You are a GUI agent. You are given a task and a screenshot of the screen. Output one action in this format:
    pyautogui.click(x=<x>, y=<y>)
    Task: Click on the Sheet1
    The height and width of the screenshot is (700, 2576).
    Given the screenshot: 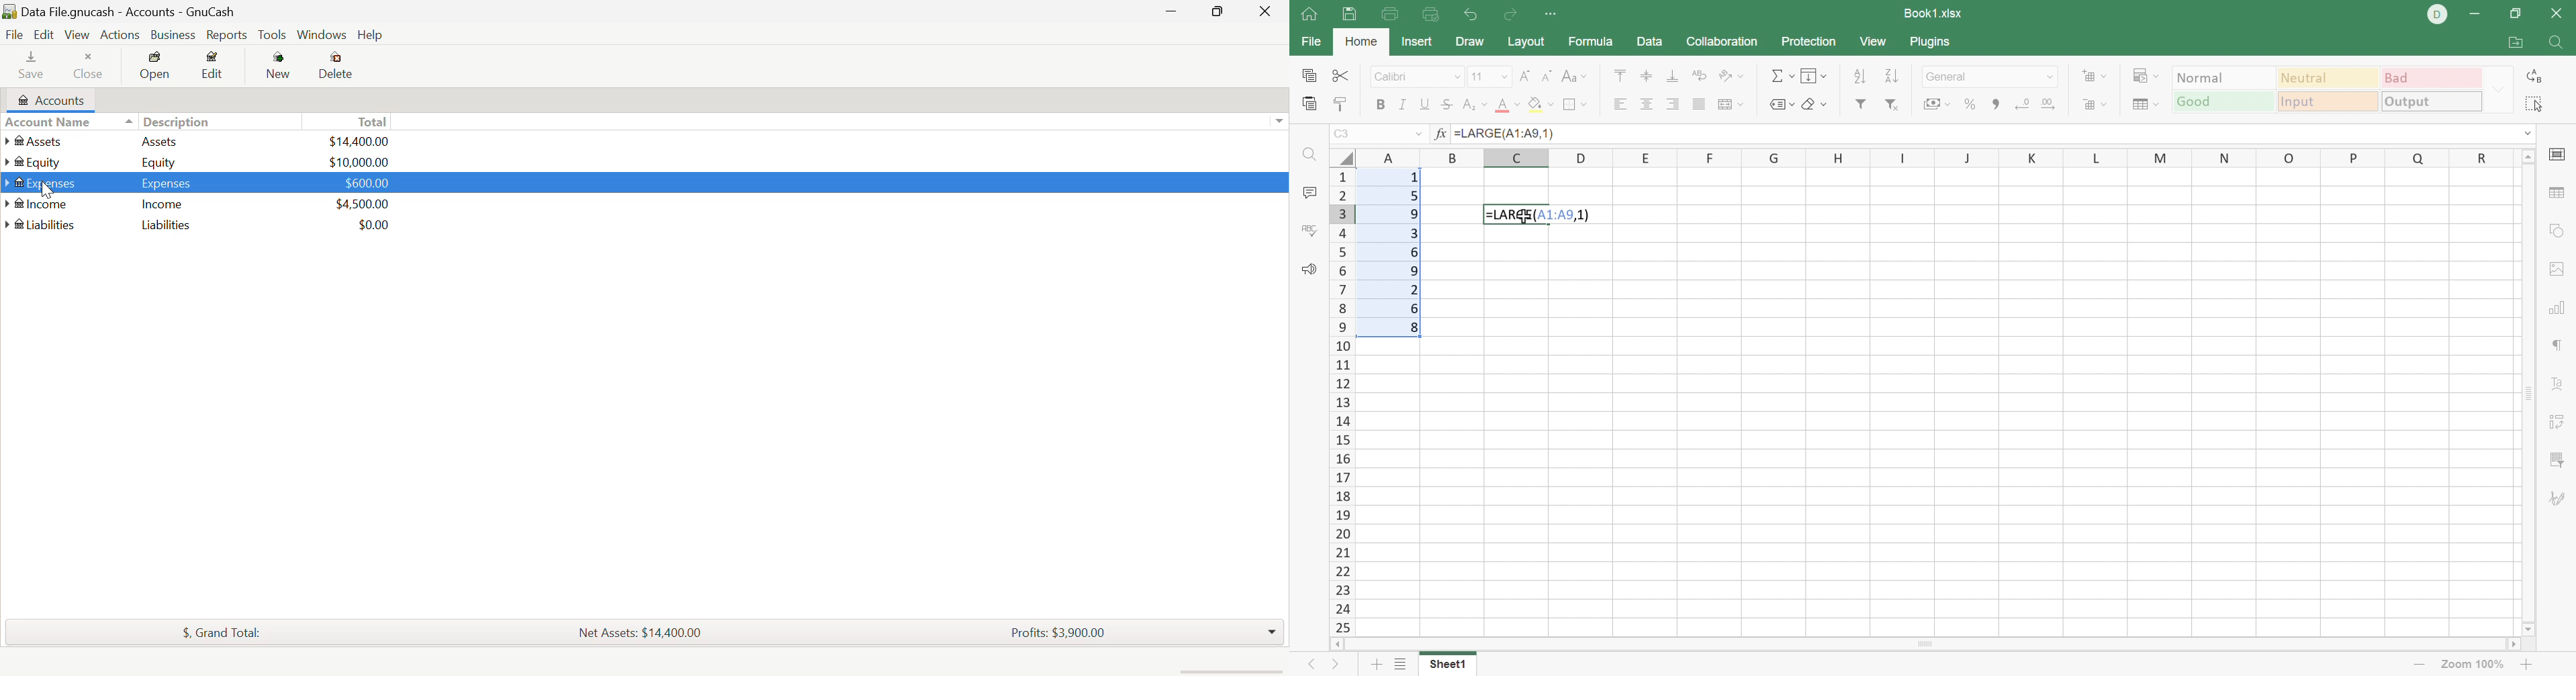 What is the action you would take?
    pyautogui.click(x=1451, y=667)
    